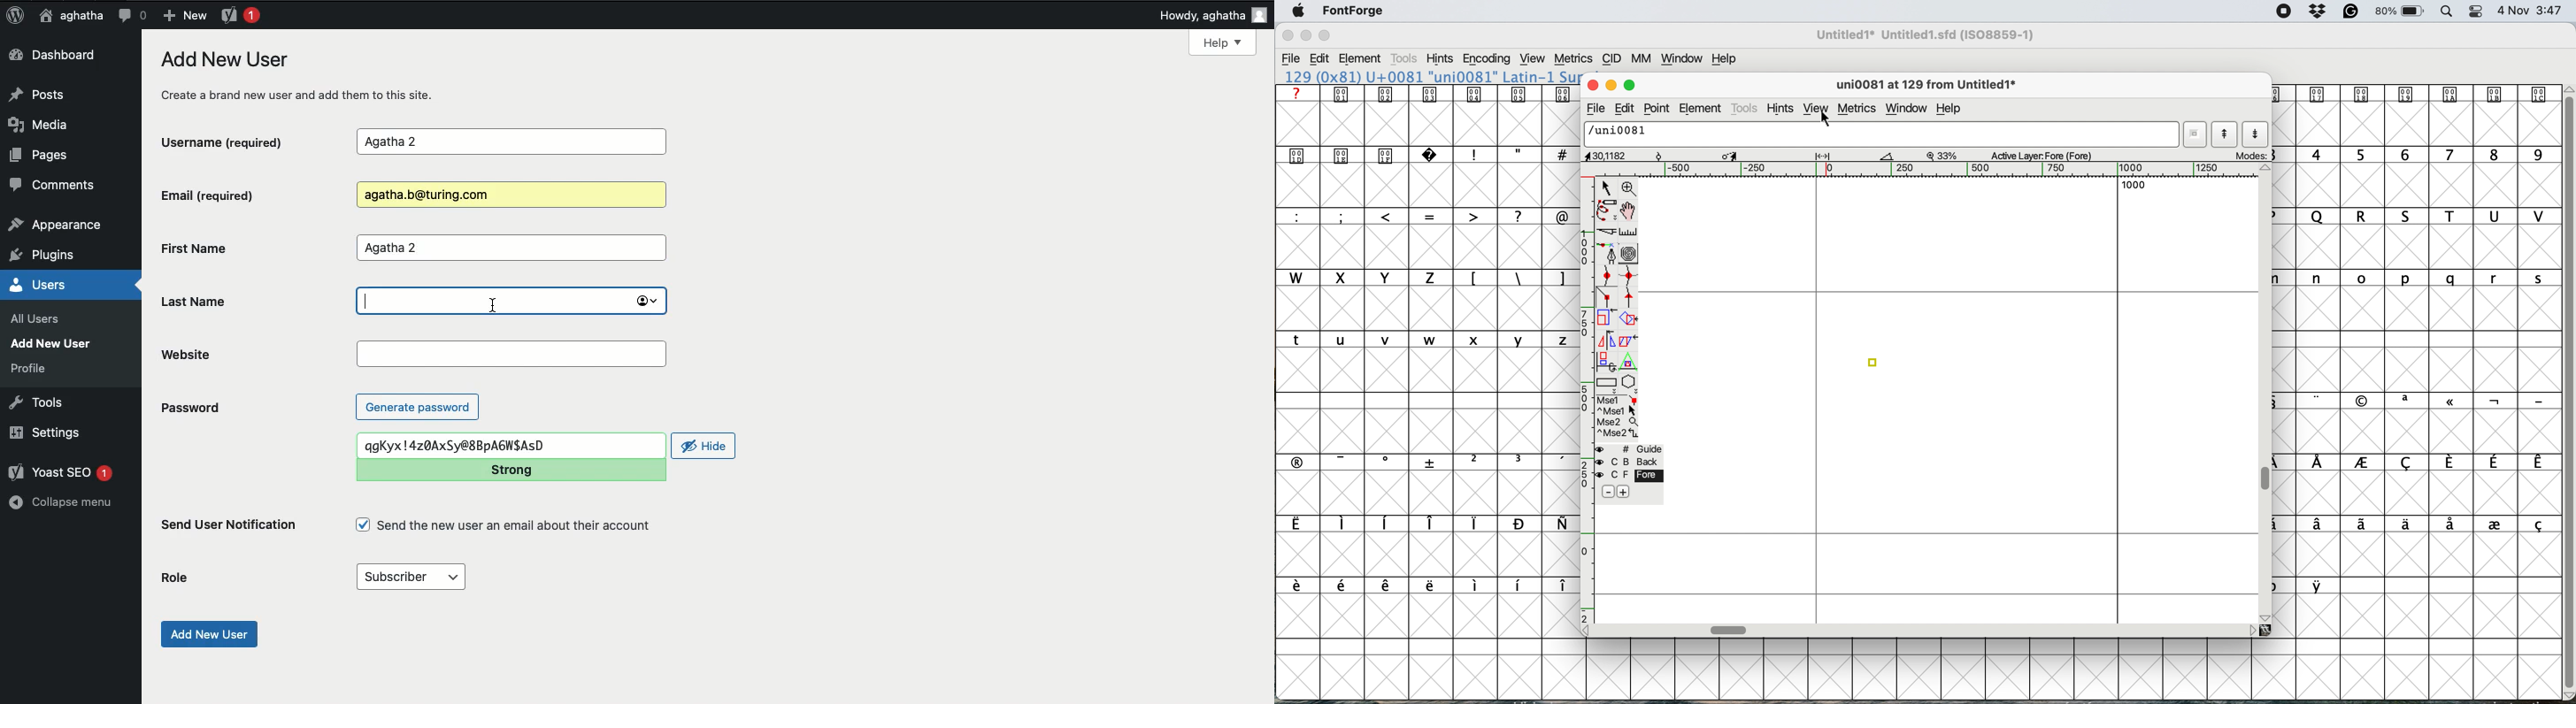  What do you see at coordinates (1625, 109) in the screenshot?
I see `edit` at bounding box center [1625, 109].